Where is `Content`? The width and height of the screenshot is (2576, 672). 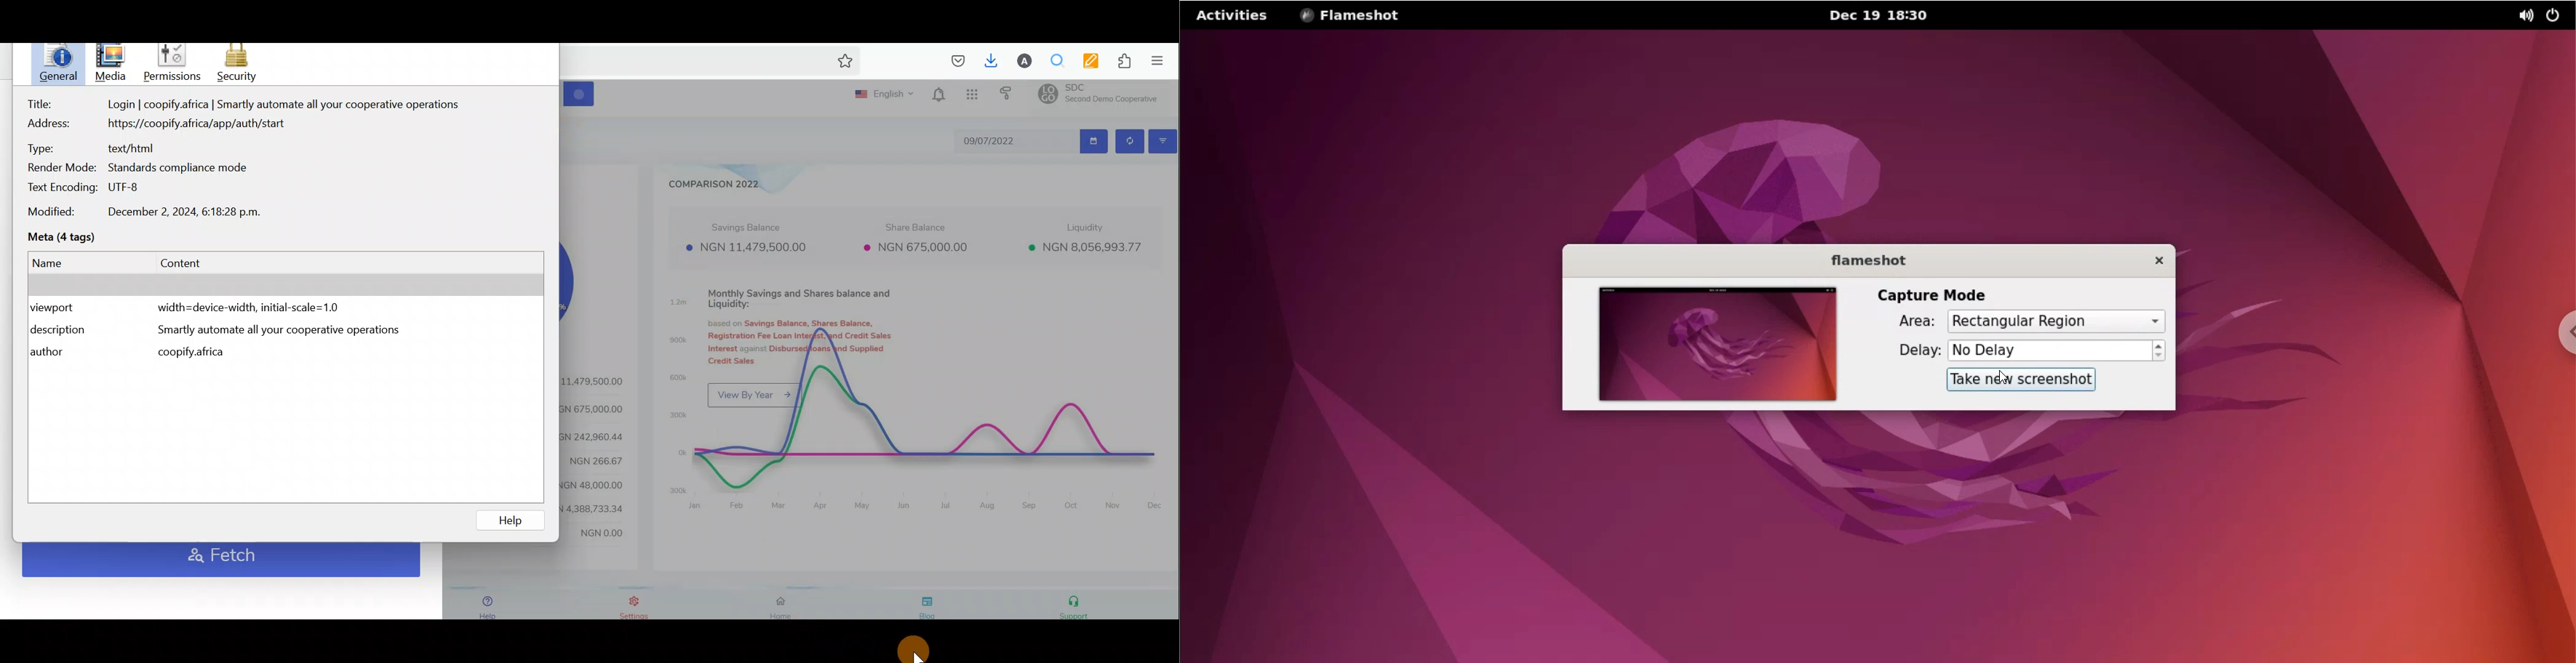 Content is located at coordinates (187, 262).